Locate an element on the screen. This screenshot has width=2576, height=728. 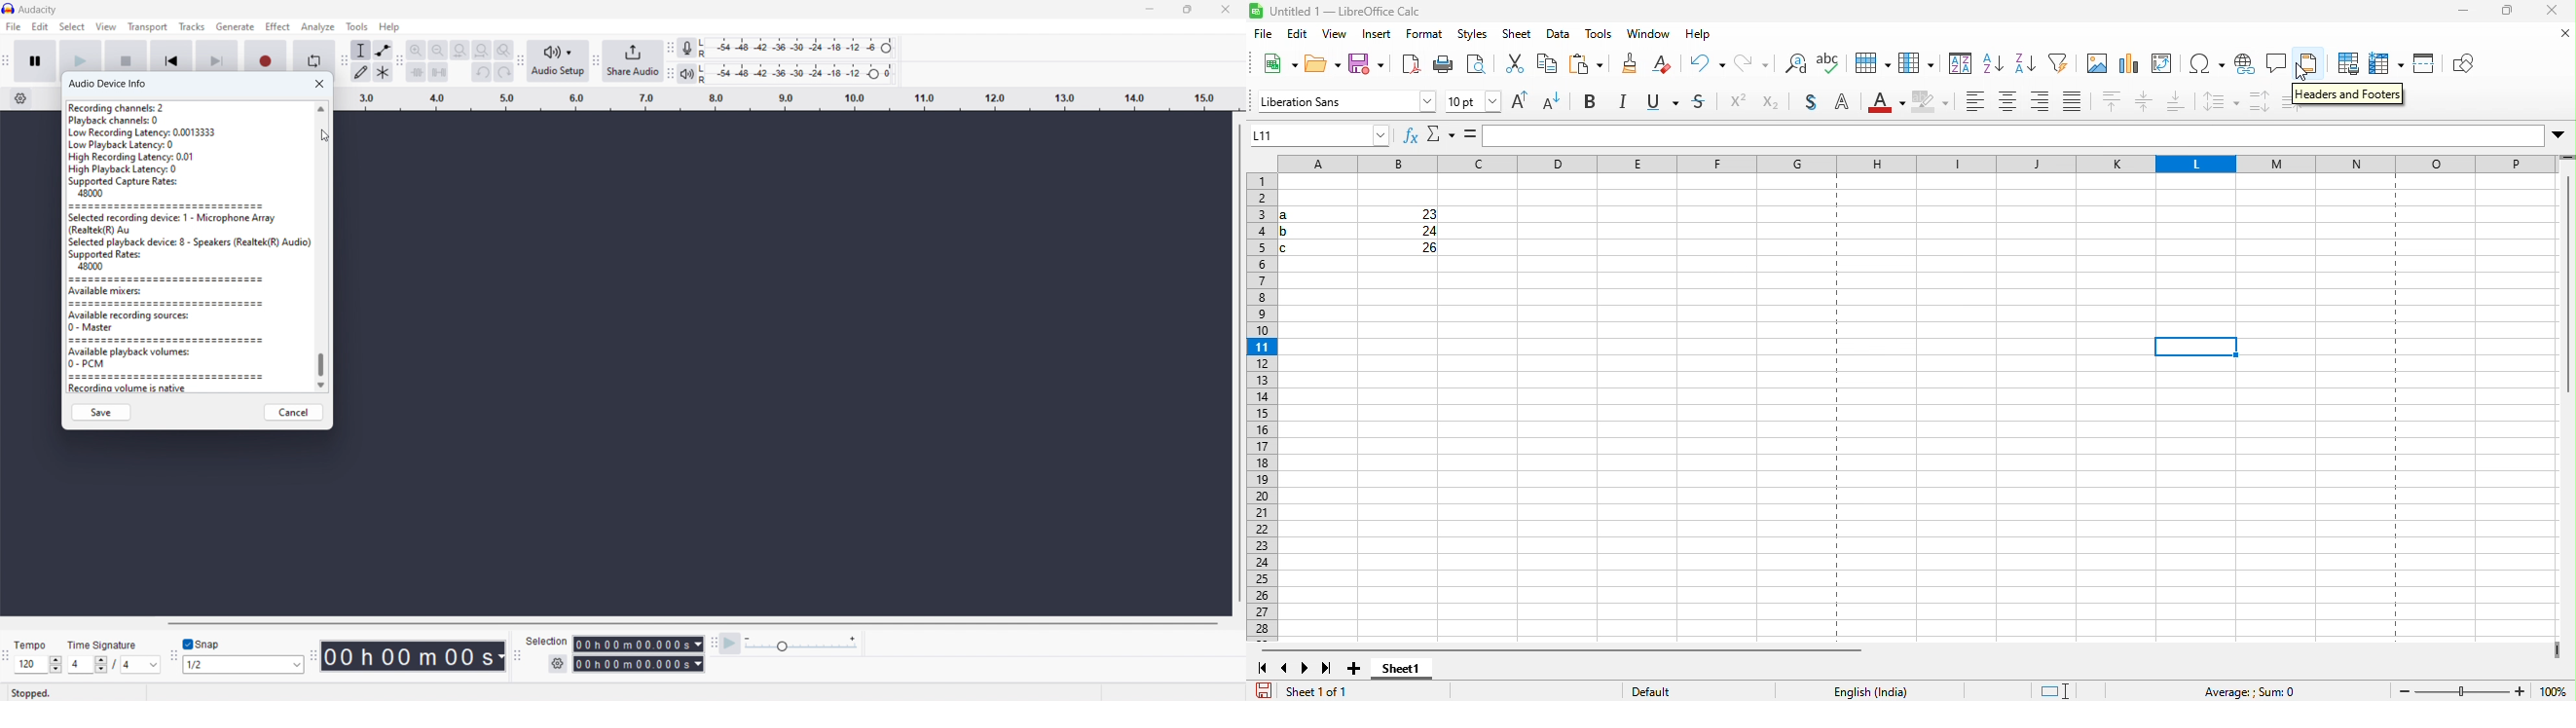
sheet 1 is located at coordinates (1409, 672).